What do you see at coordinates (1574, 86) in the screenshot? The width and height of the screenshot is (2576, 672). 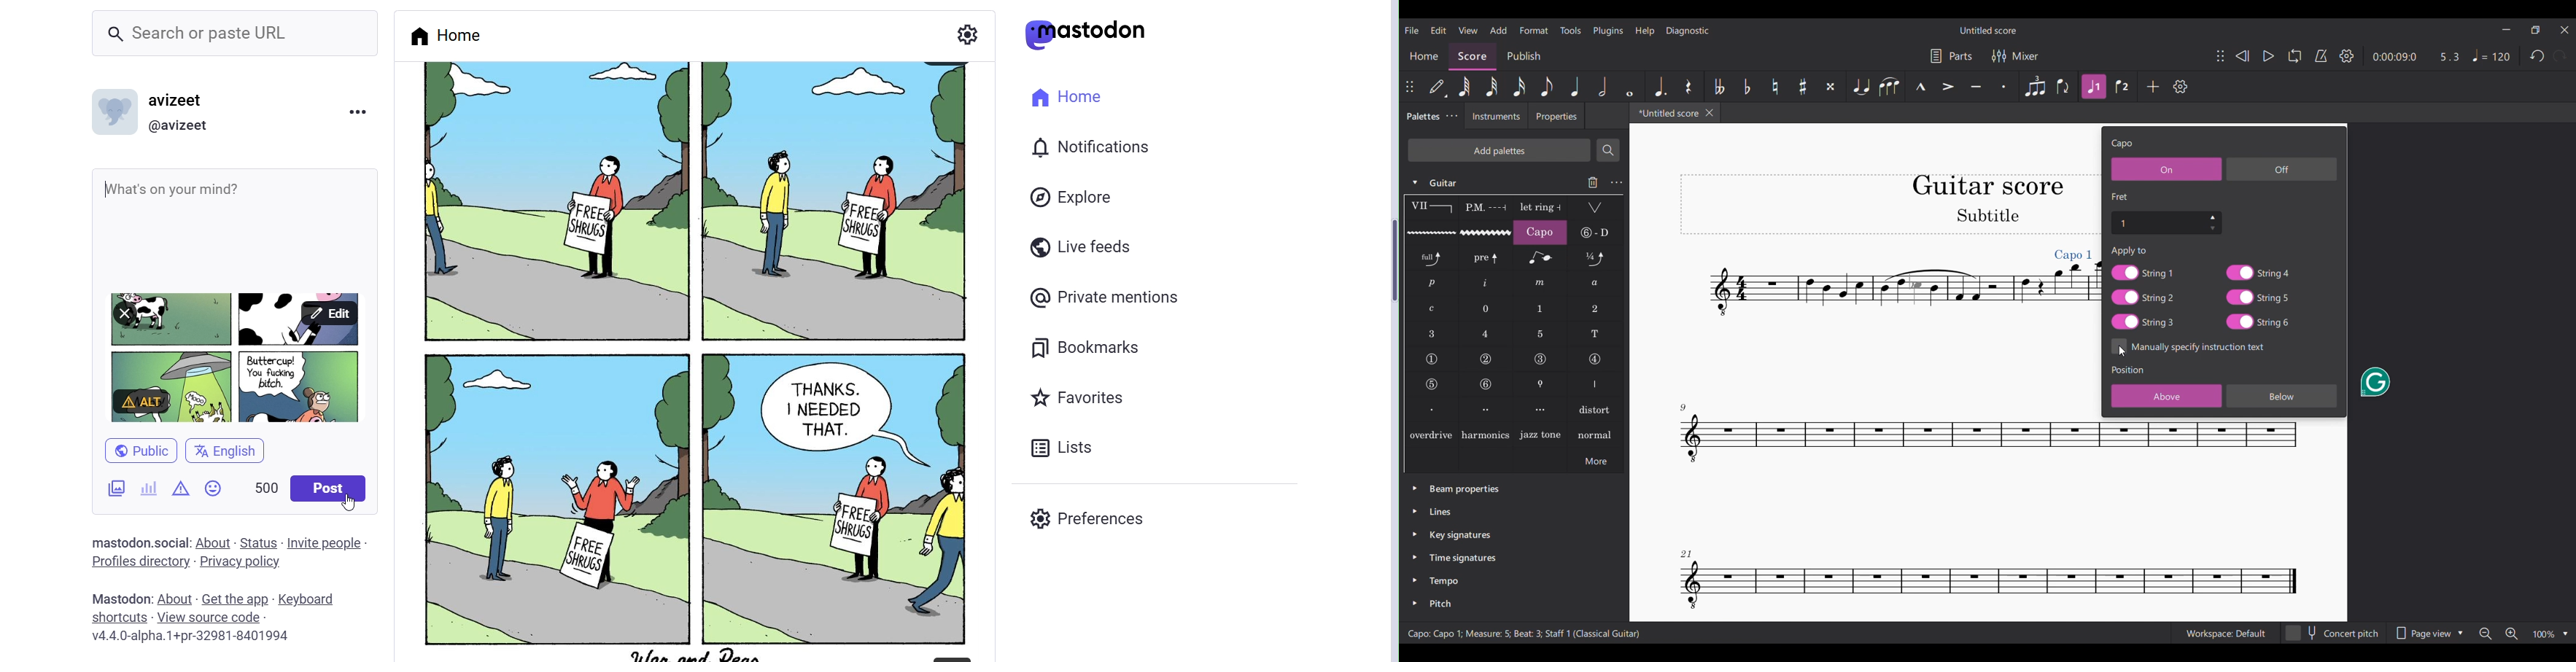 I see `Quarter note` at bounding box center [1574, 86].